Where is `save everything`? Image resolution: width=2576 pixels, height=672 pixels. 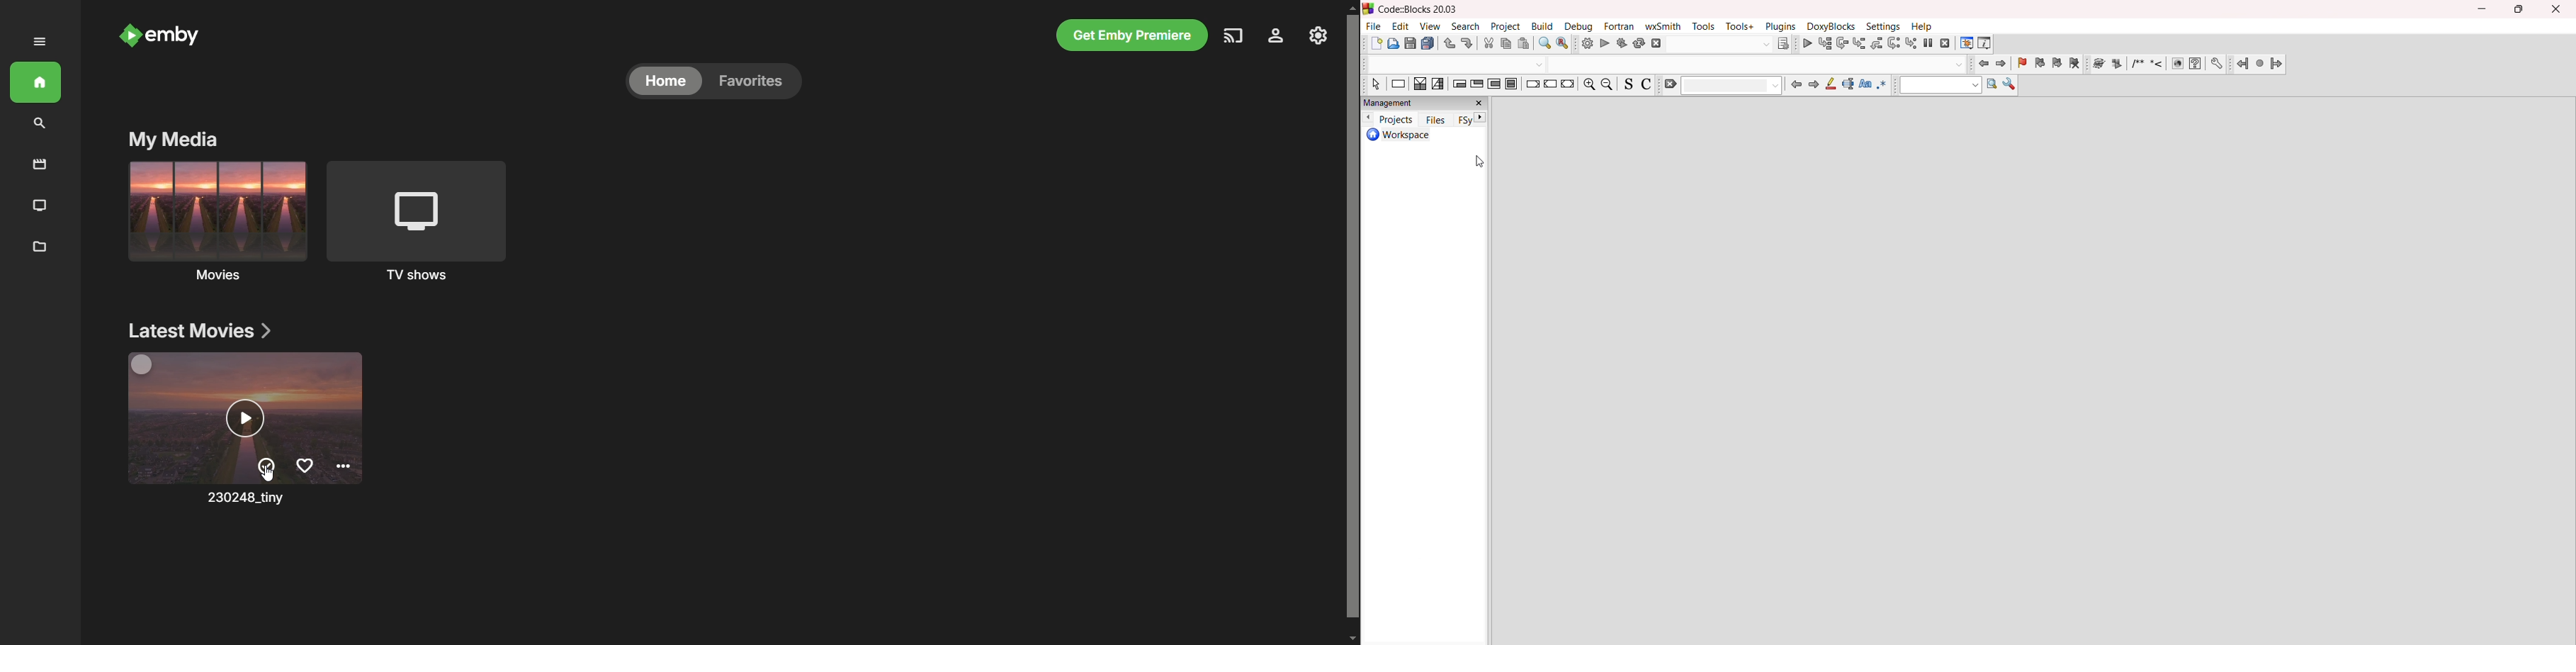 save everything is located at coordinates (1430, 43).